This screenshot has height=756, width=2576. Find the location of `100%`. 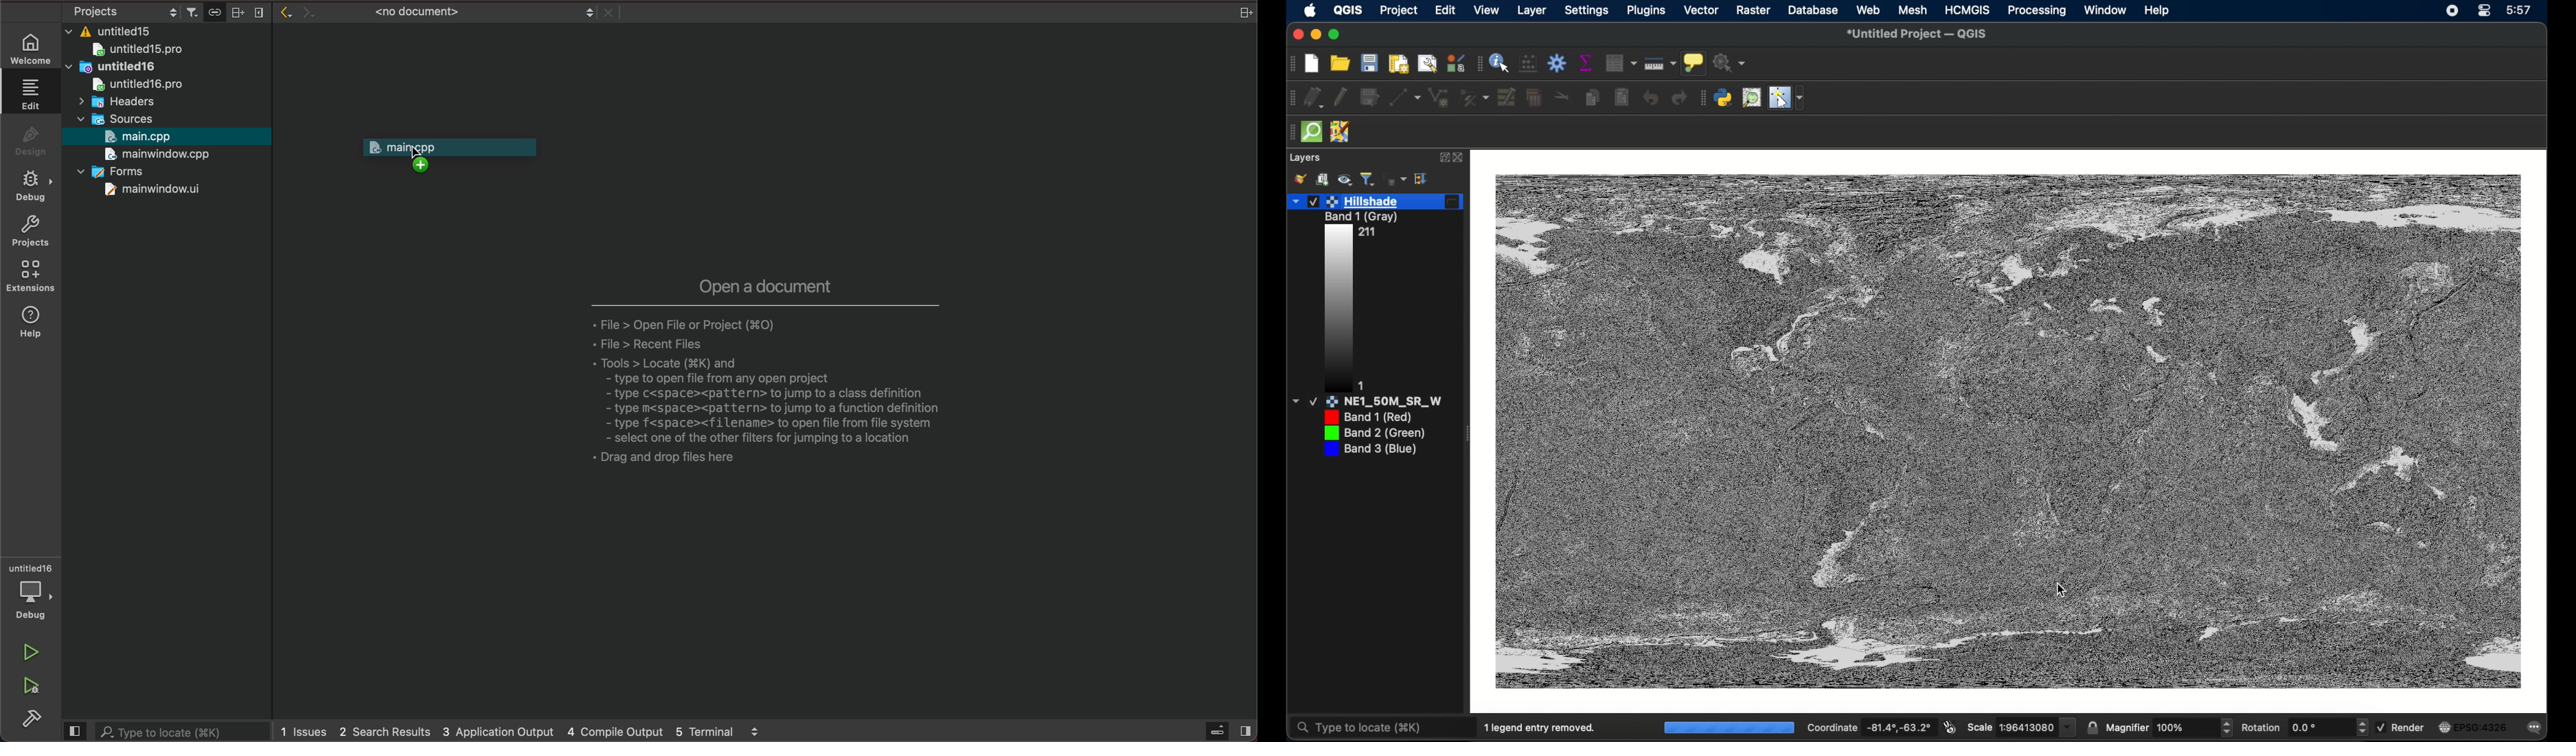

100% is located at coordinates (1729, 728).